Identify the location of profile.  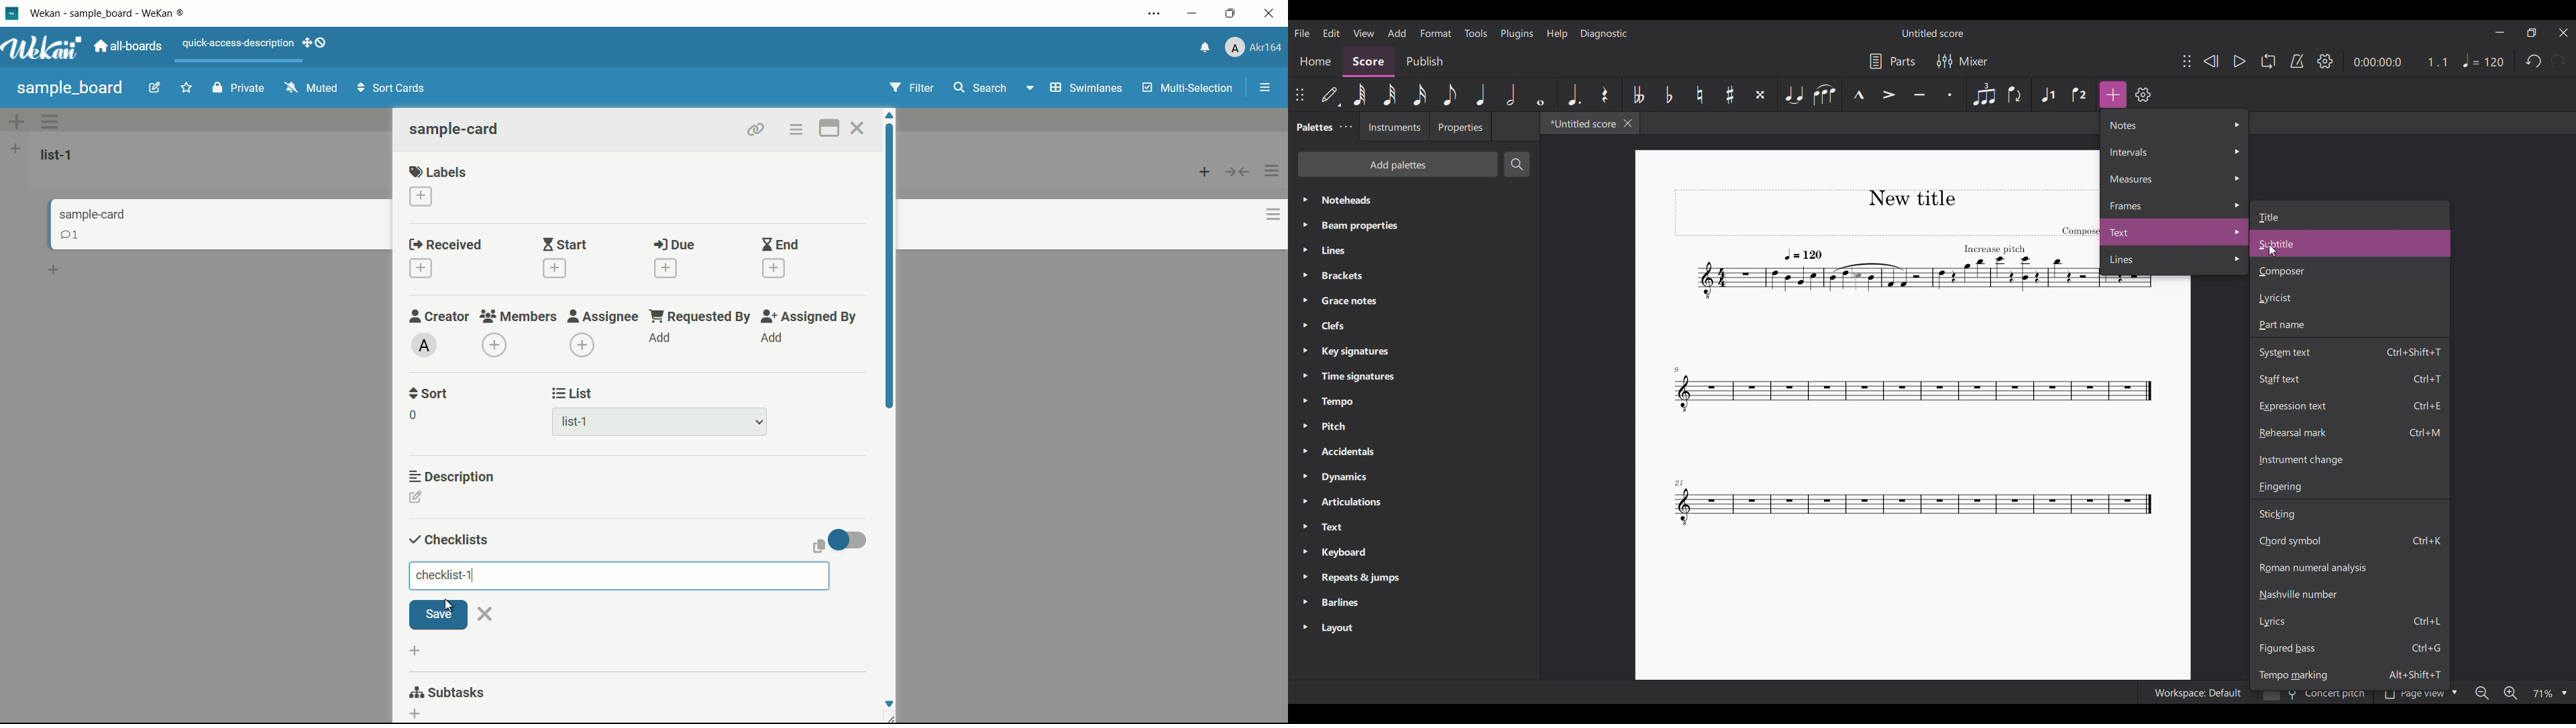
(1254, 48).